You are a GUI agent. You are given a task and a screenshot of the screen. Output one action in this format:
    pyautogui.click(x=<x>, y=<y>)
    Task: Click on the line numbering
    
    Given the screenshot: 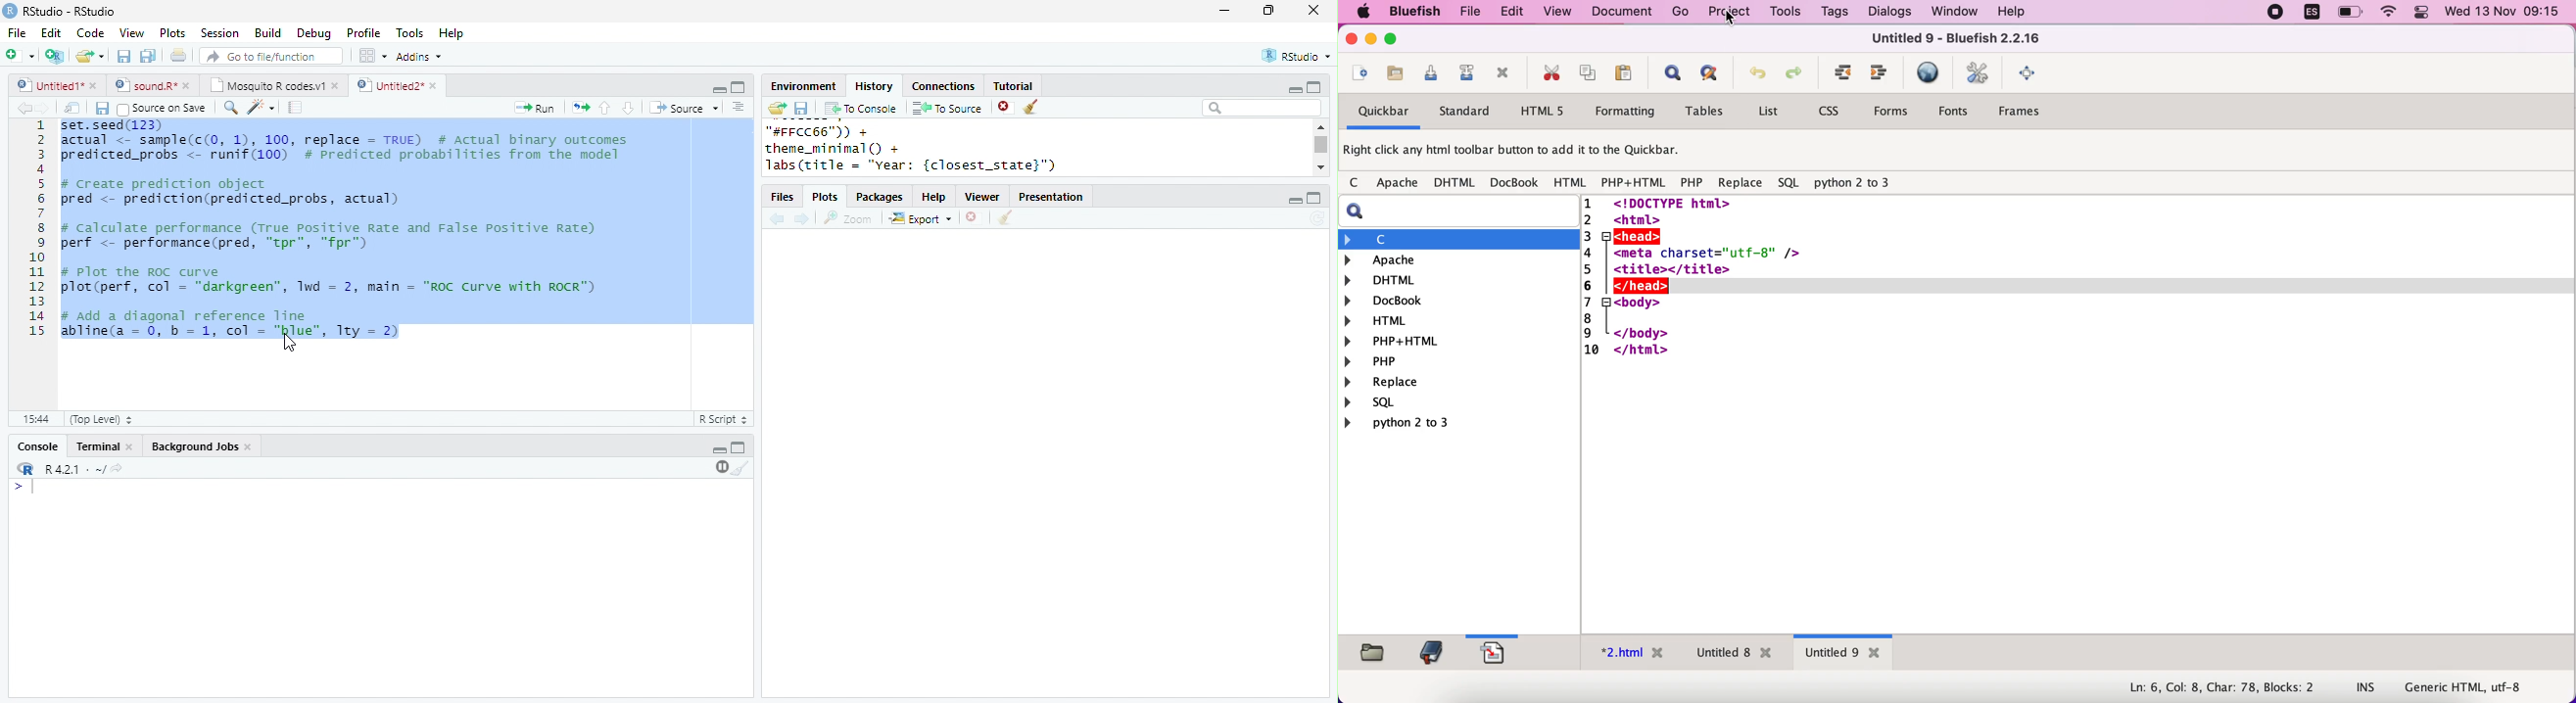 What is the action you would take?
    pyautogui.click(x=38, y=230)
    